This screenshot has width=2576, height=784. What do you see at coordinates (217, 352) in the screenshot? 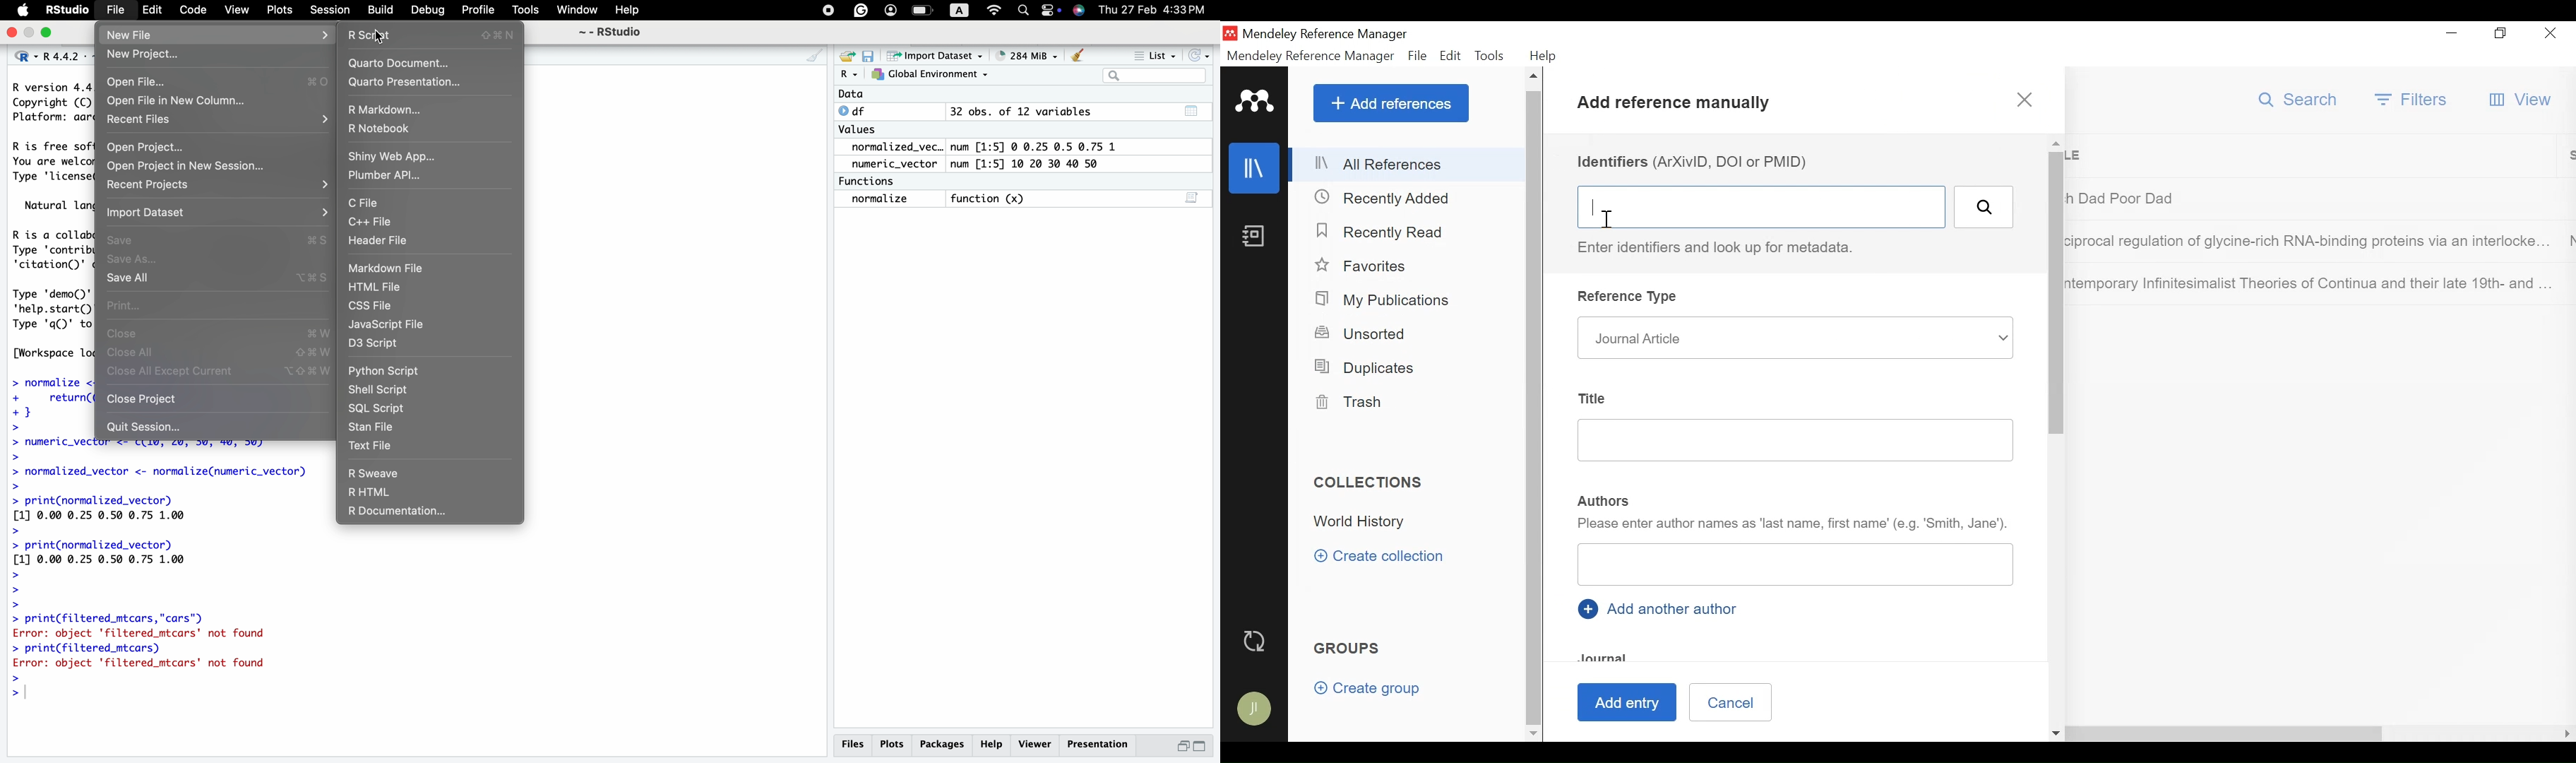
I see `Close All` at bounding box center [217, 352].